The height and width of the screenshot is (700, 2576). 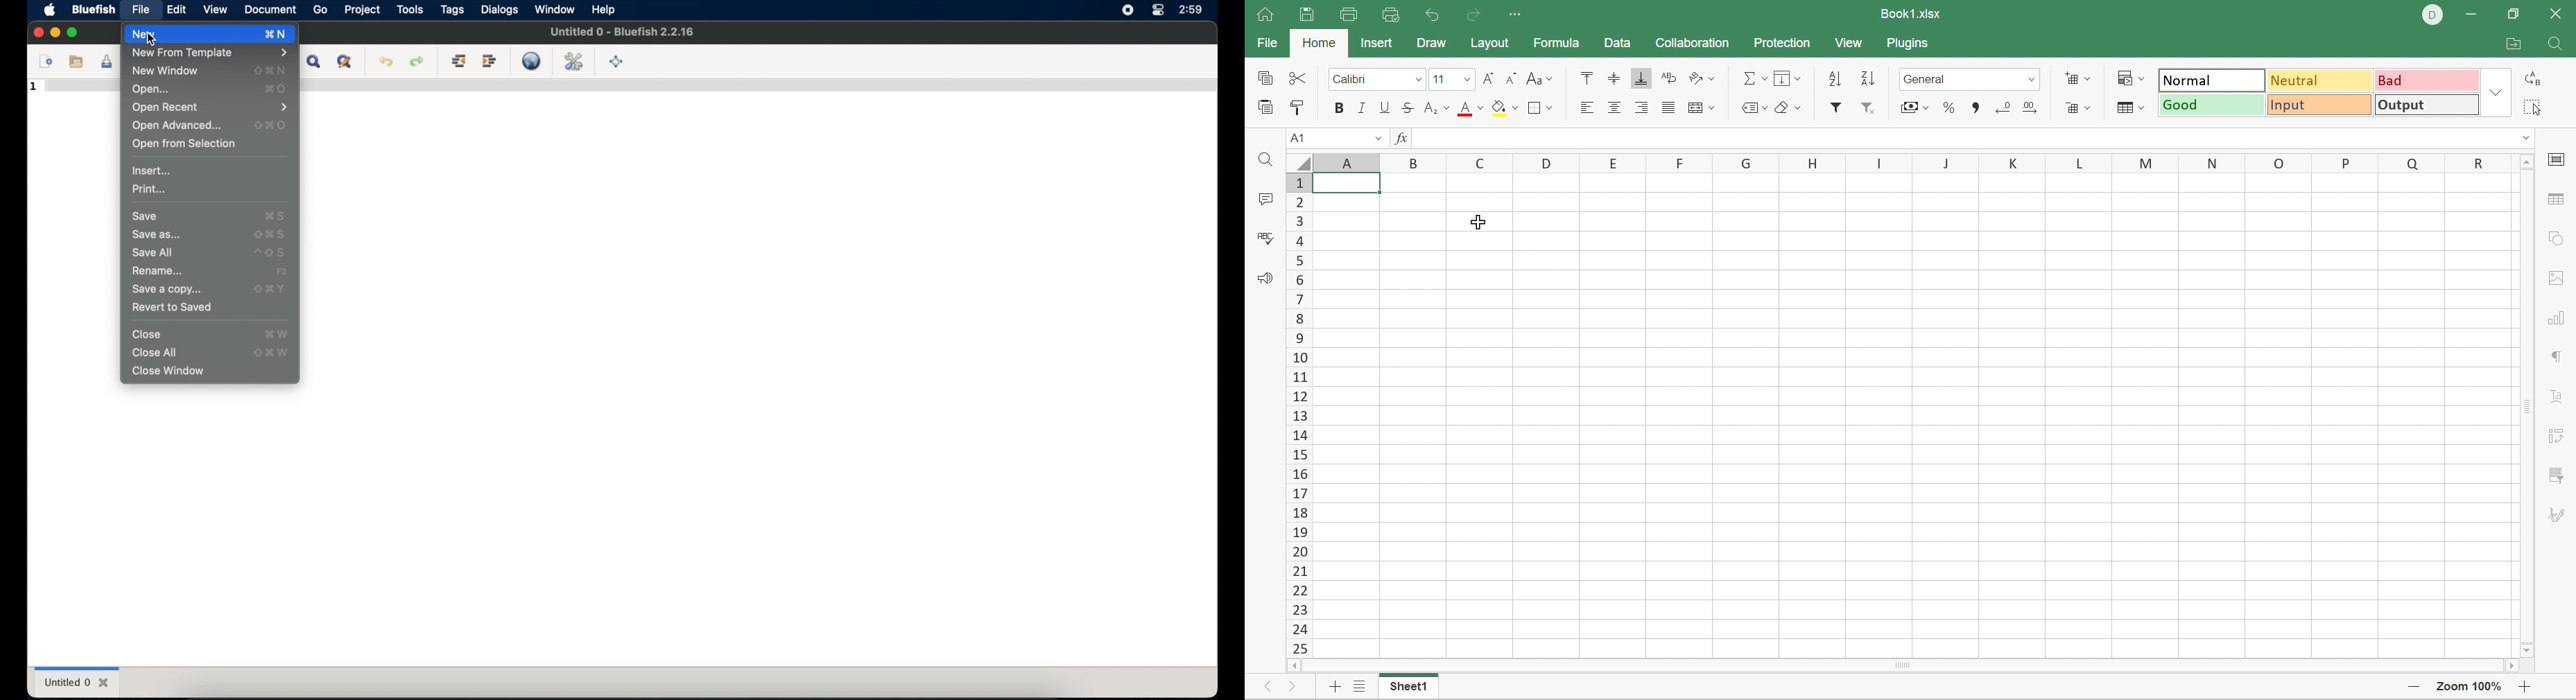 What do you see at coordinates (1512, 79) in the screenshot?
I see `Decrement font size` at bounding box center [1512, 79].